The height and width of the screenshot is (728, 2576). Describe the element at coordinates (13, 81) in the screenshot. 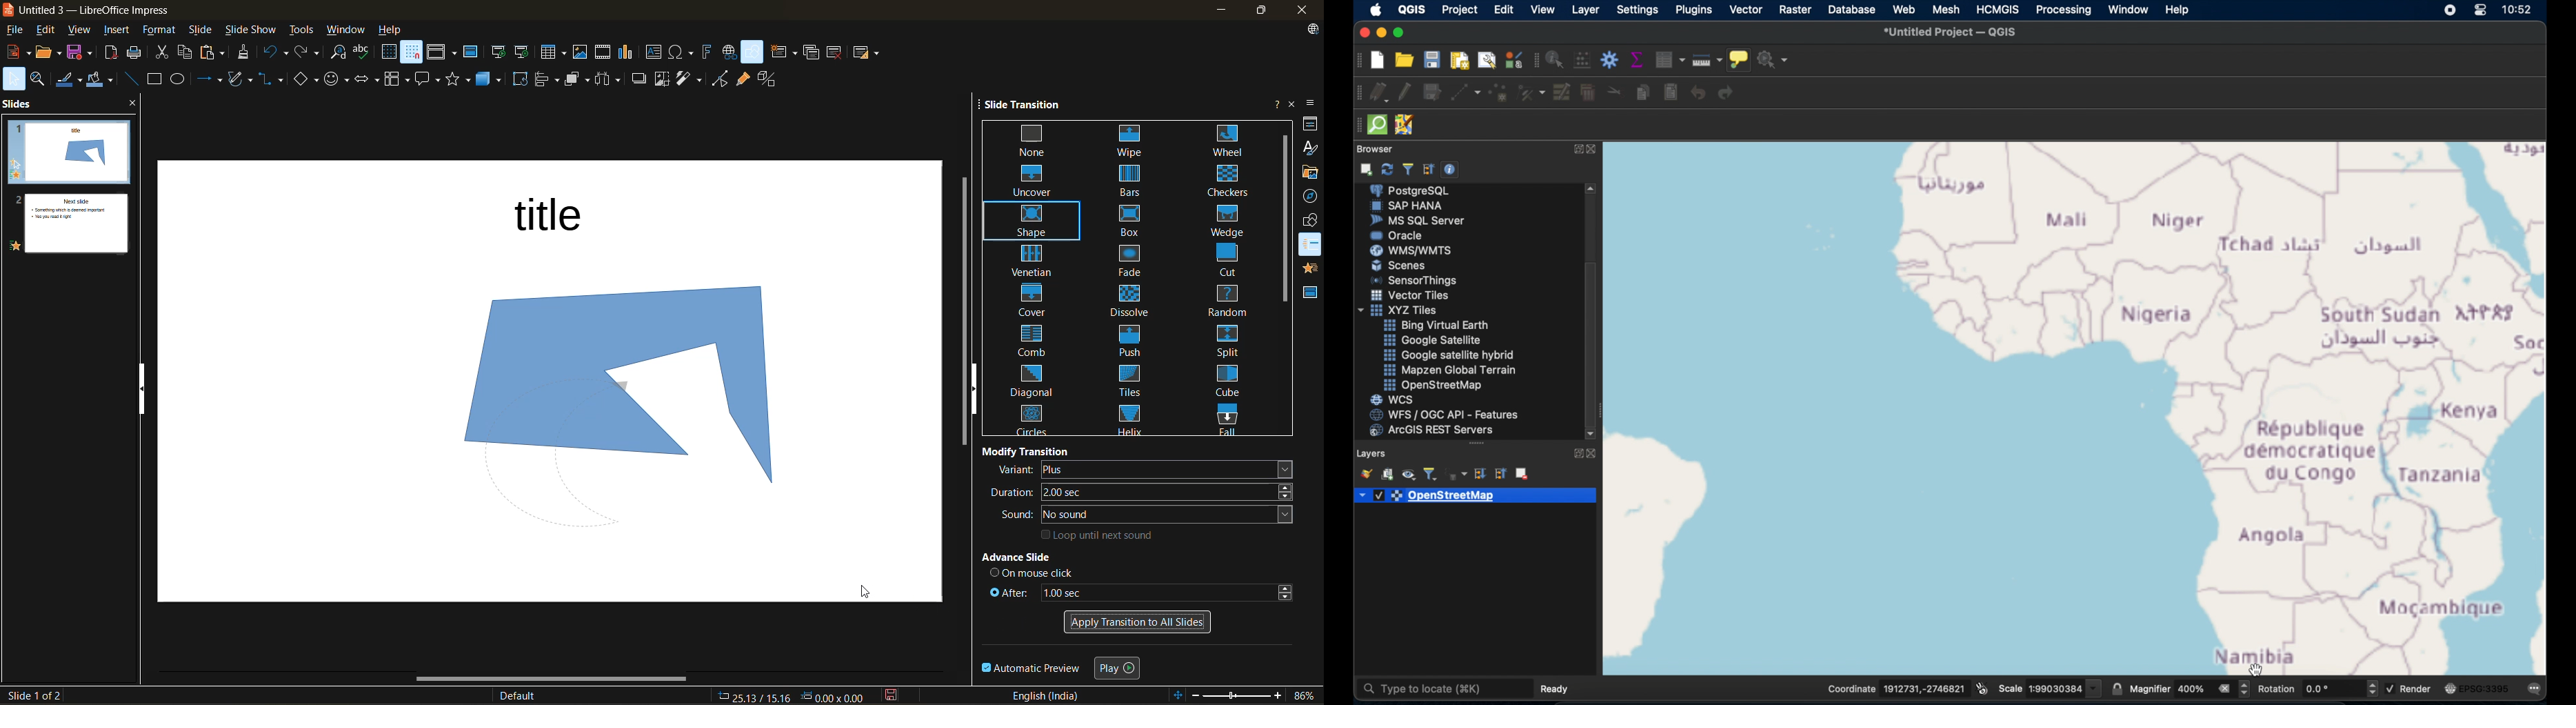

I see `select` at that location.